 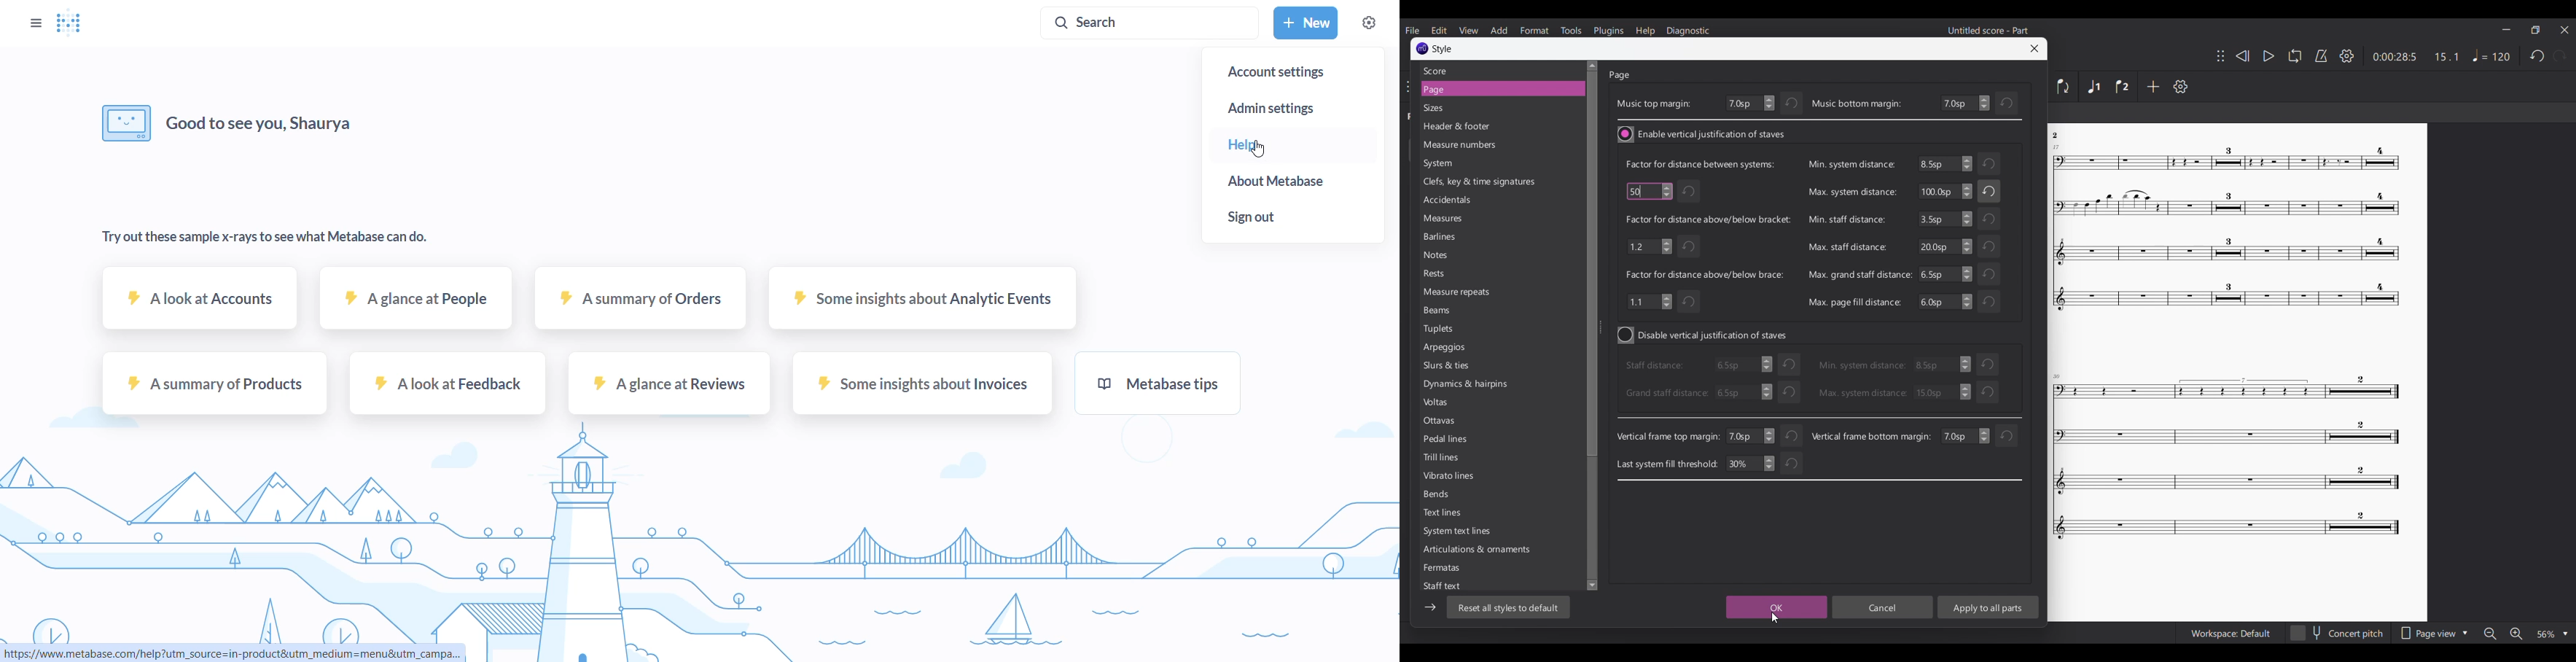 I want to click on Bends, so click(x=1464, y=496).